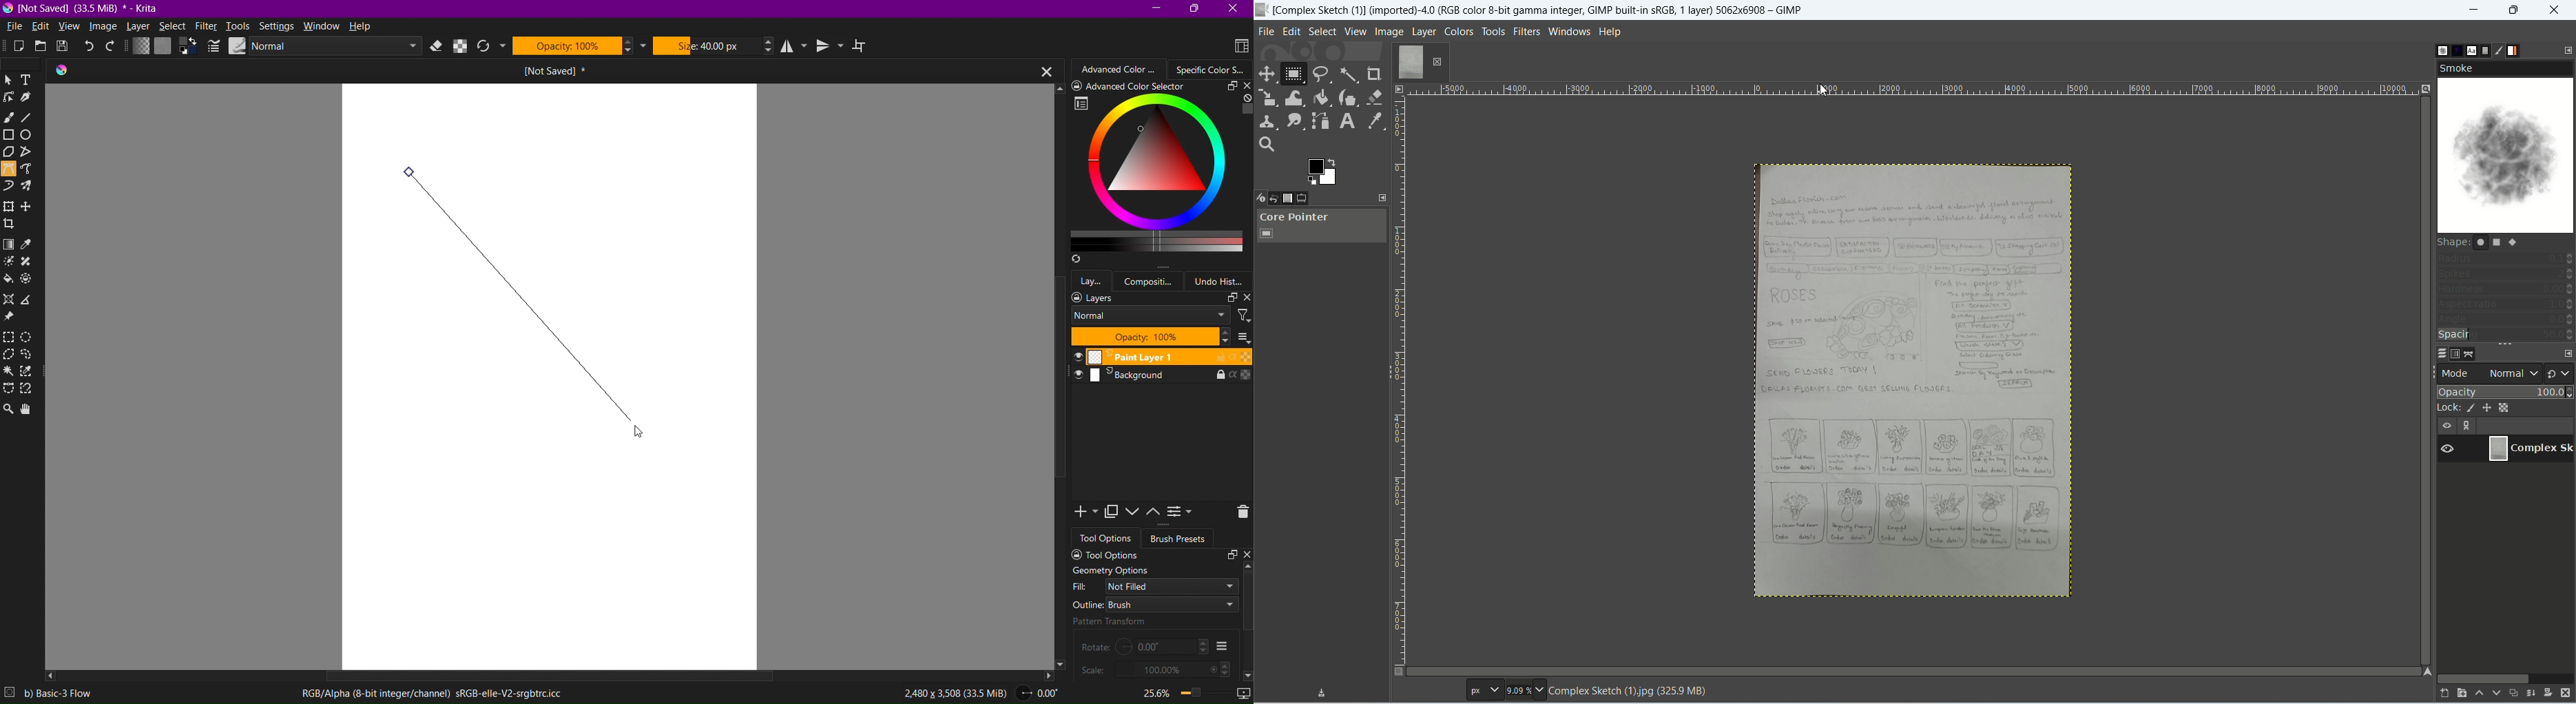  Describe the element at coordinates (1246, 603) in the screenshot. I see `Scrollbar` at that location.